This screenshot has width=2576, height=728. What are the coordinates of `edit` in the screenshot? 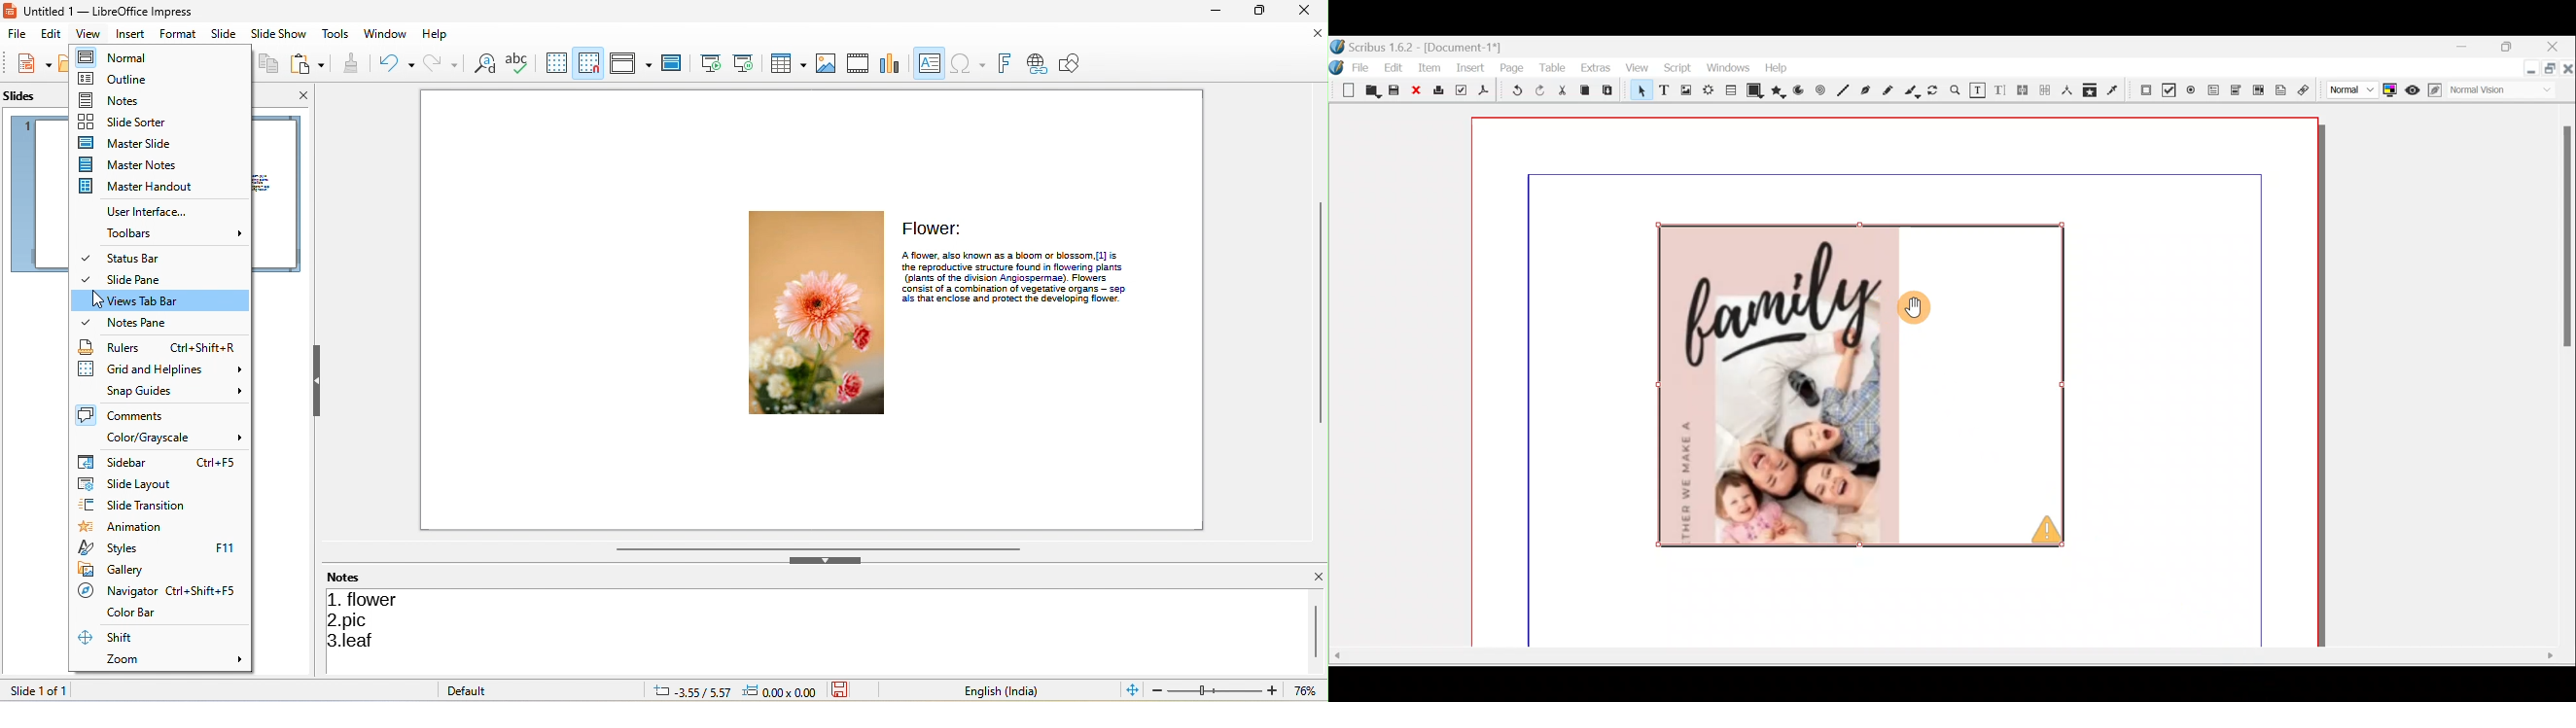 It's located at (46, 34).